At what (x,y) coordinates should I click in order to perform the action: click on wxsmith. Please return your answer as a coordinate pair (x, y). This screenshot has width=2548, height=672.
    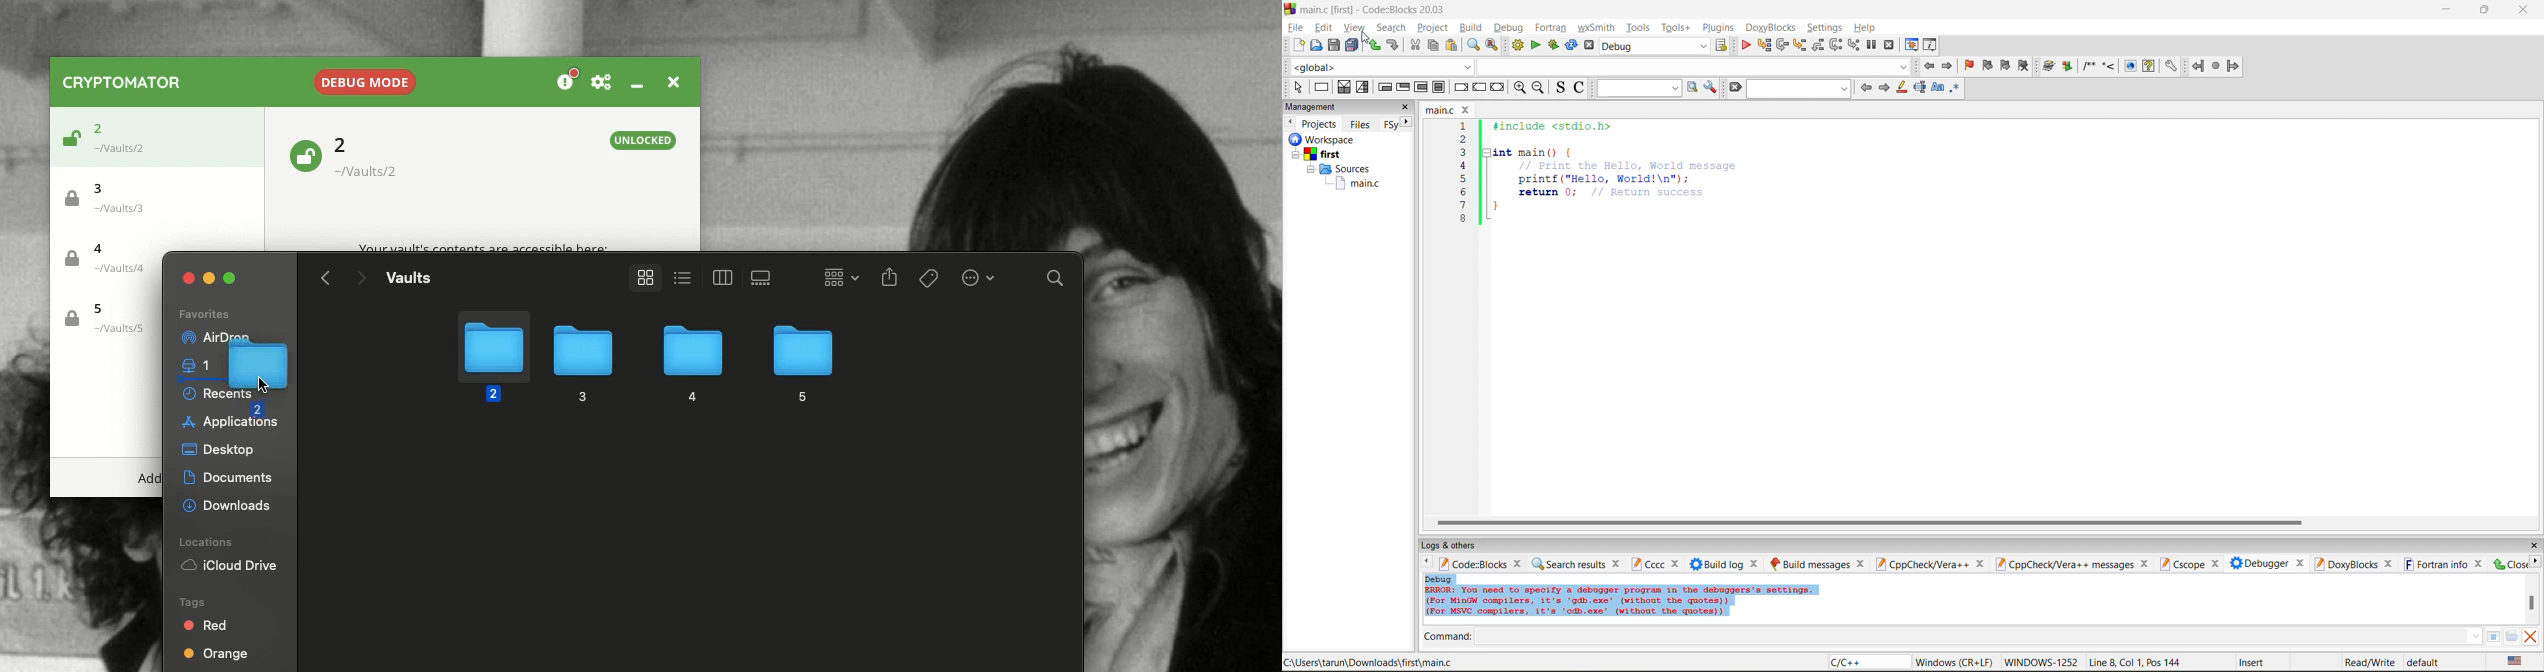
    Looking at the image, I should click on (1596, 28).